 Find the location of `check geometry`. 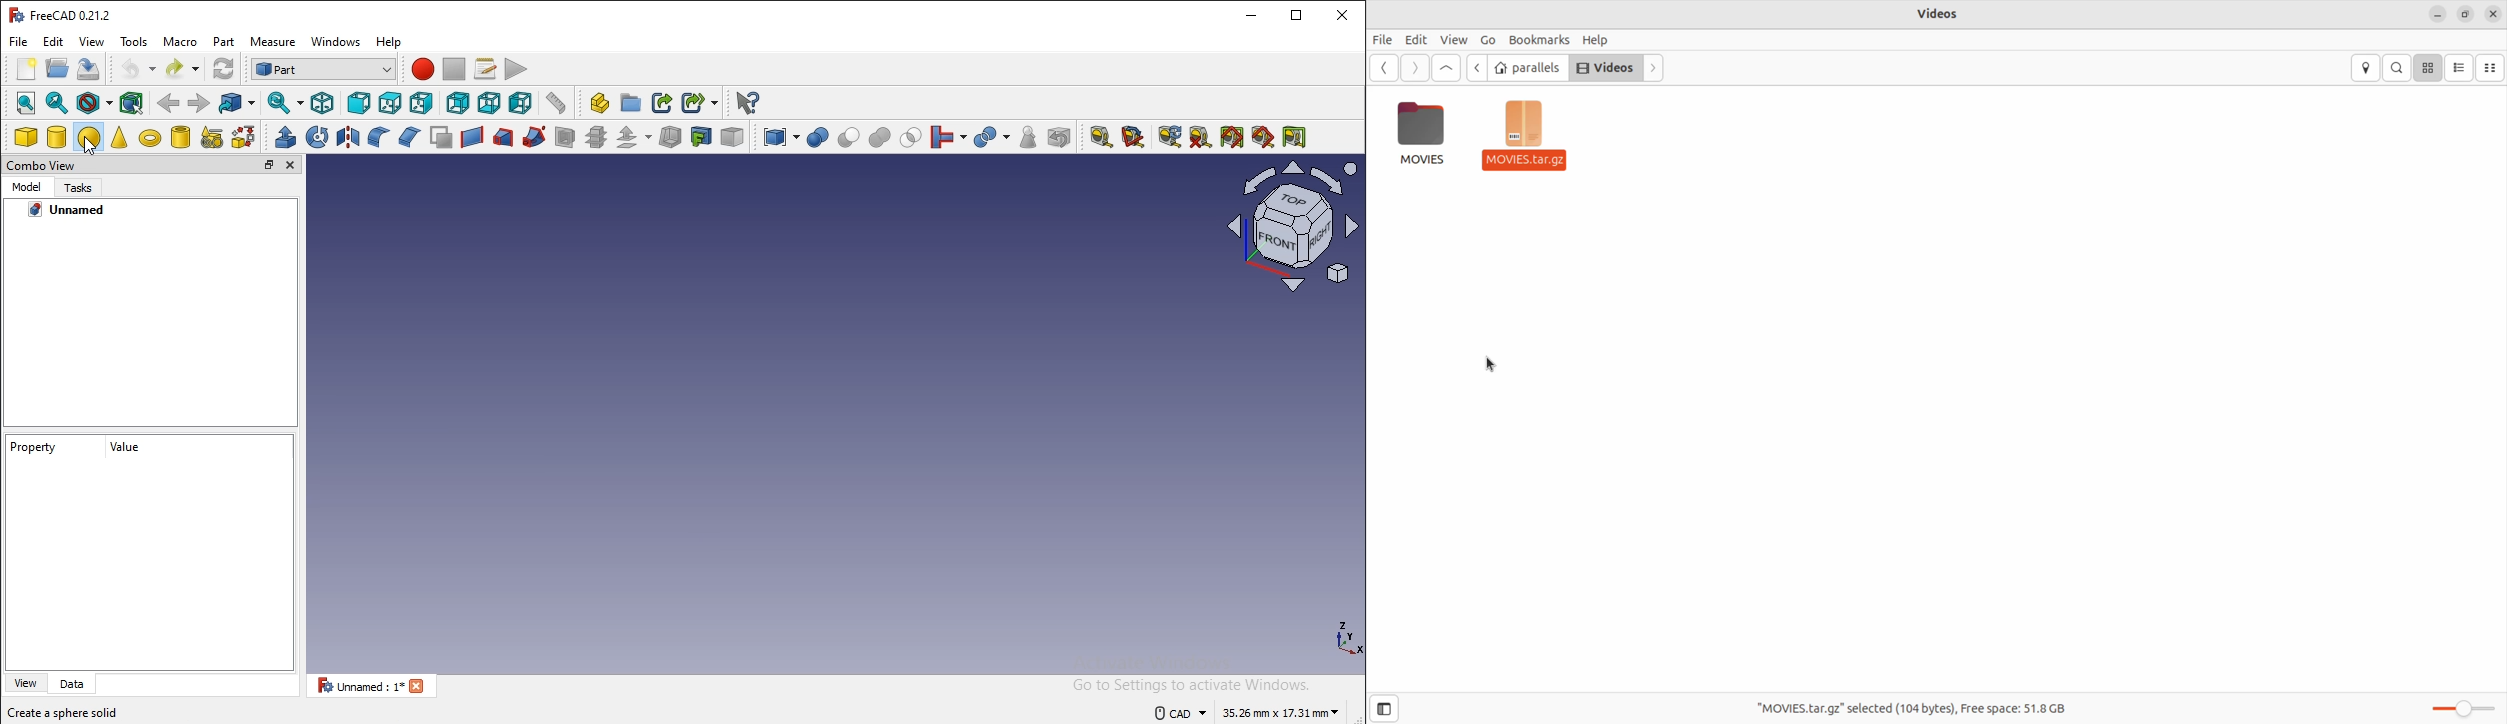

check geometry is located at coordinates (1027, 138).